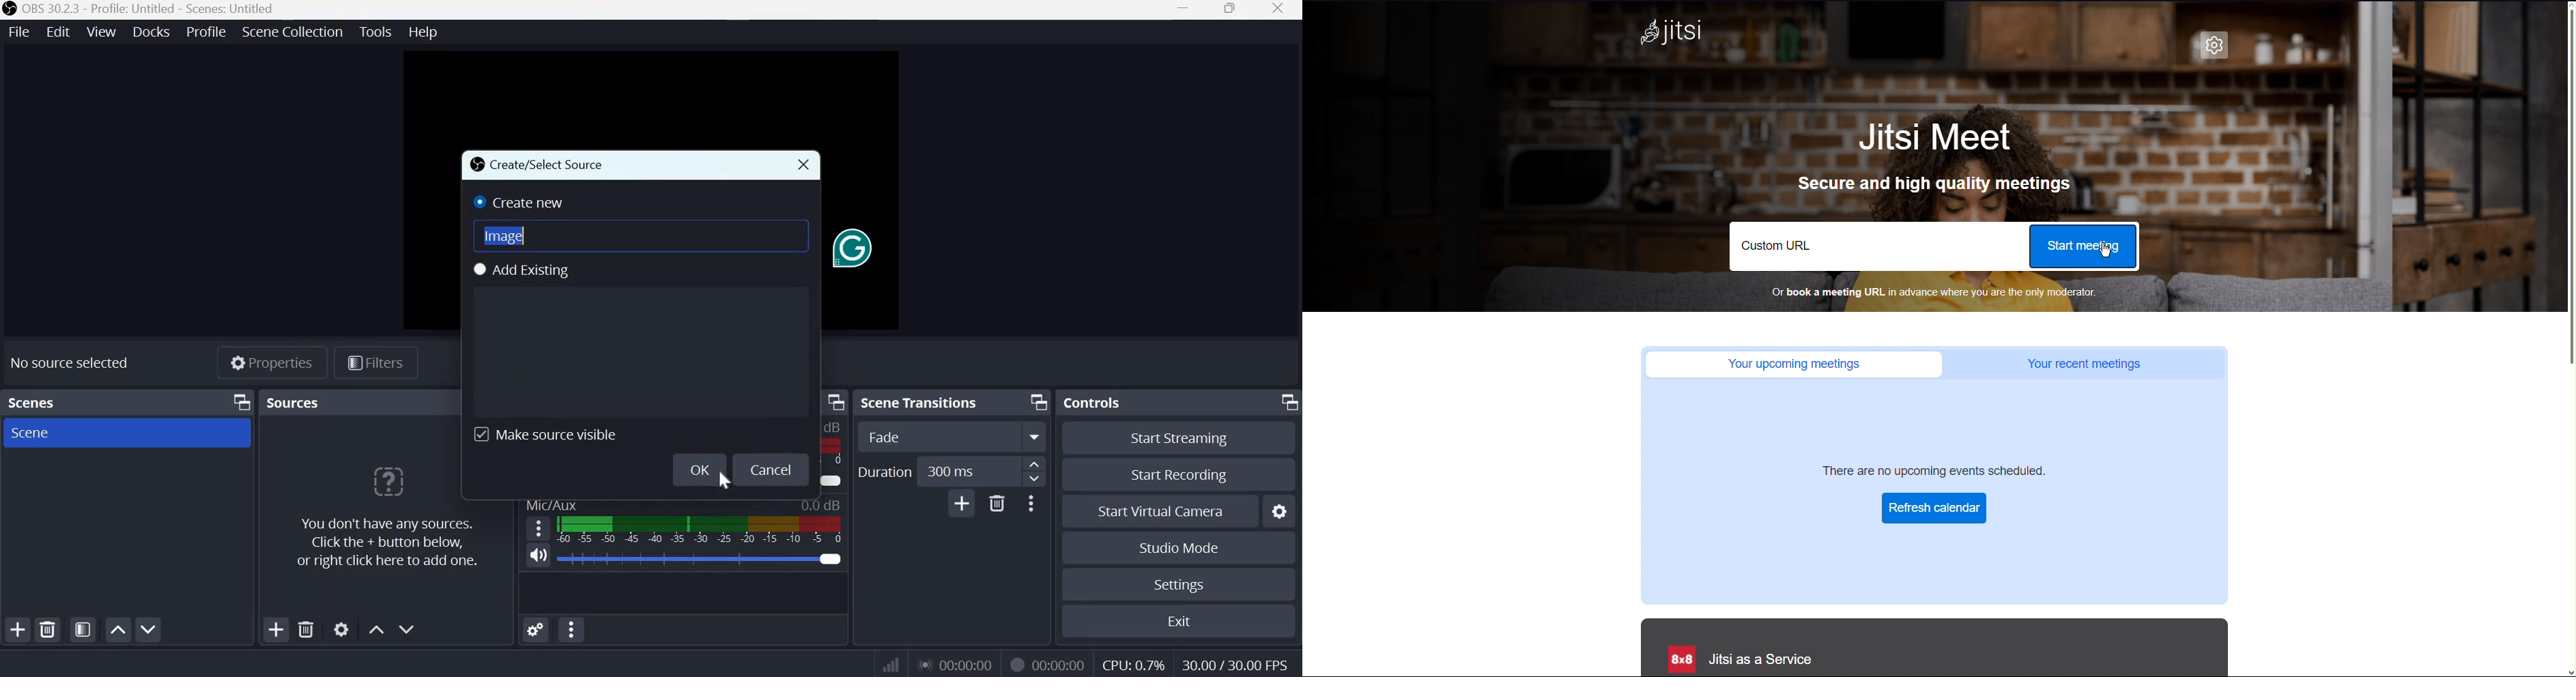  What do you see at coordinates (551, 506) in the screenshot?
I see `Mic/Aux` at bounding box center [551, 506].